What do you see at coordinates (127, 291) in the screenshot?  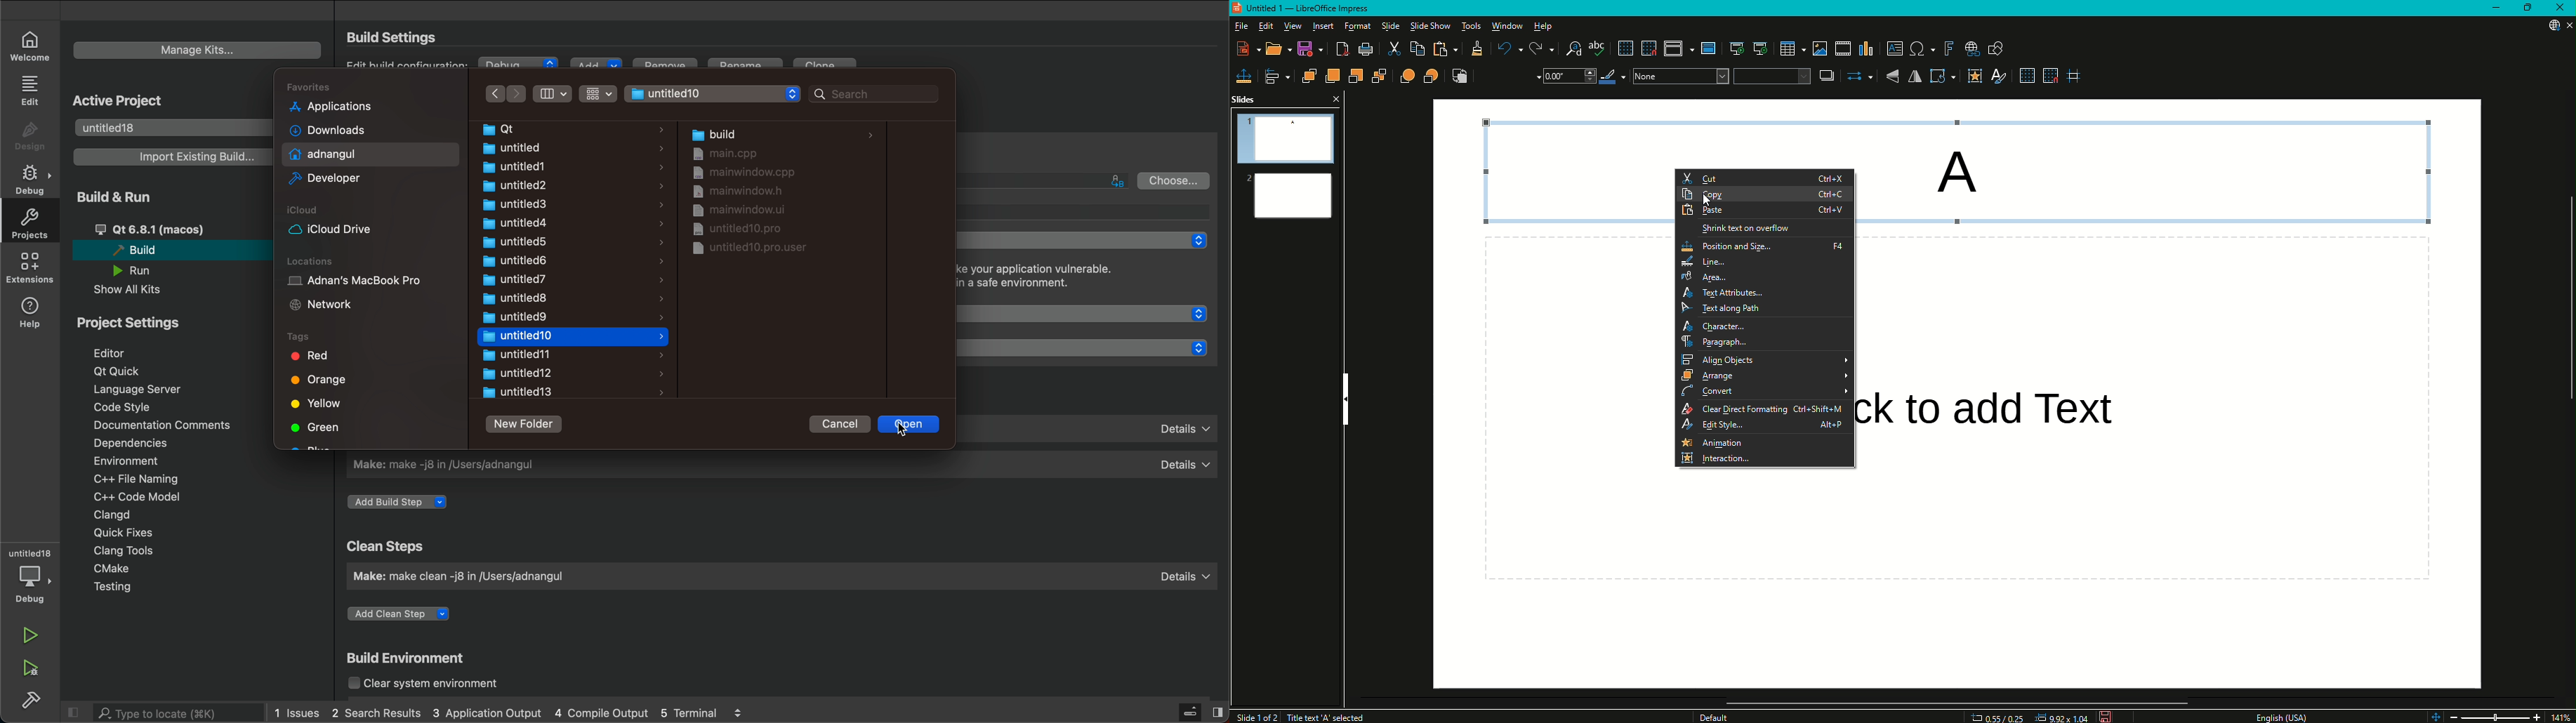 I see `show all kits` at bounding box center [127, 291].